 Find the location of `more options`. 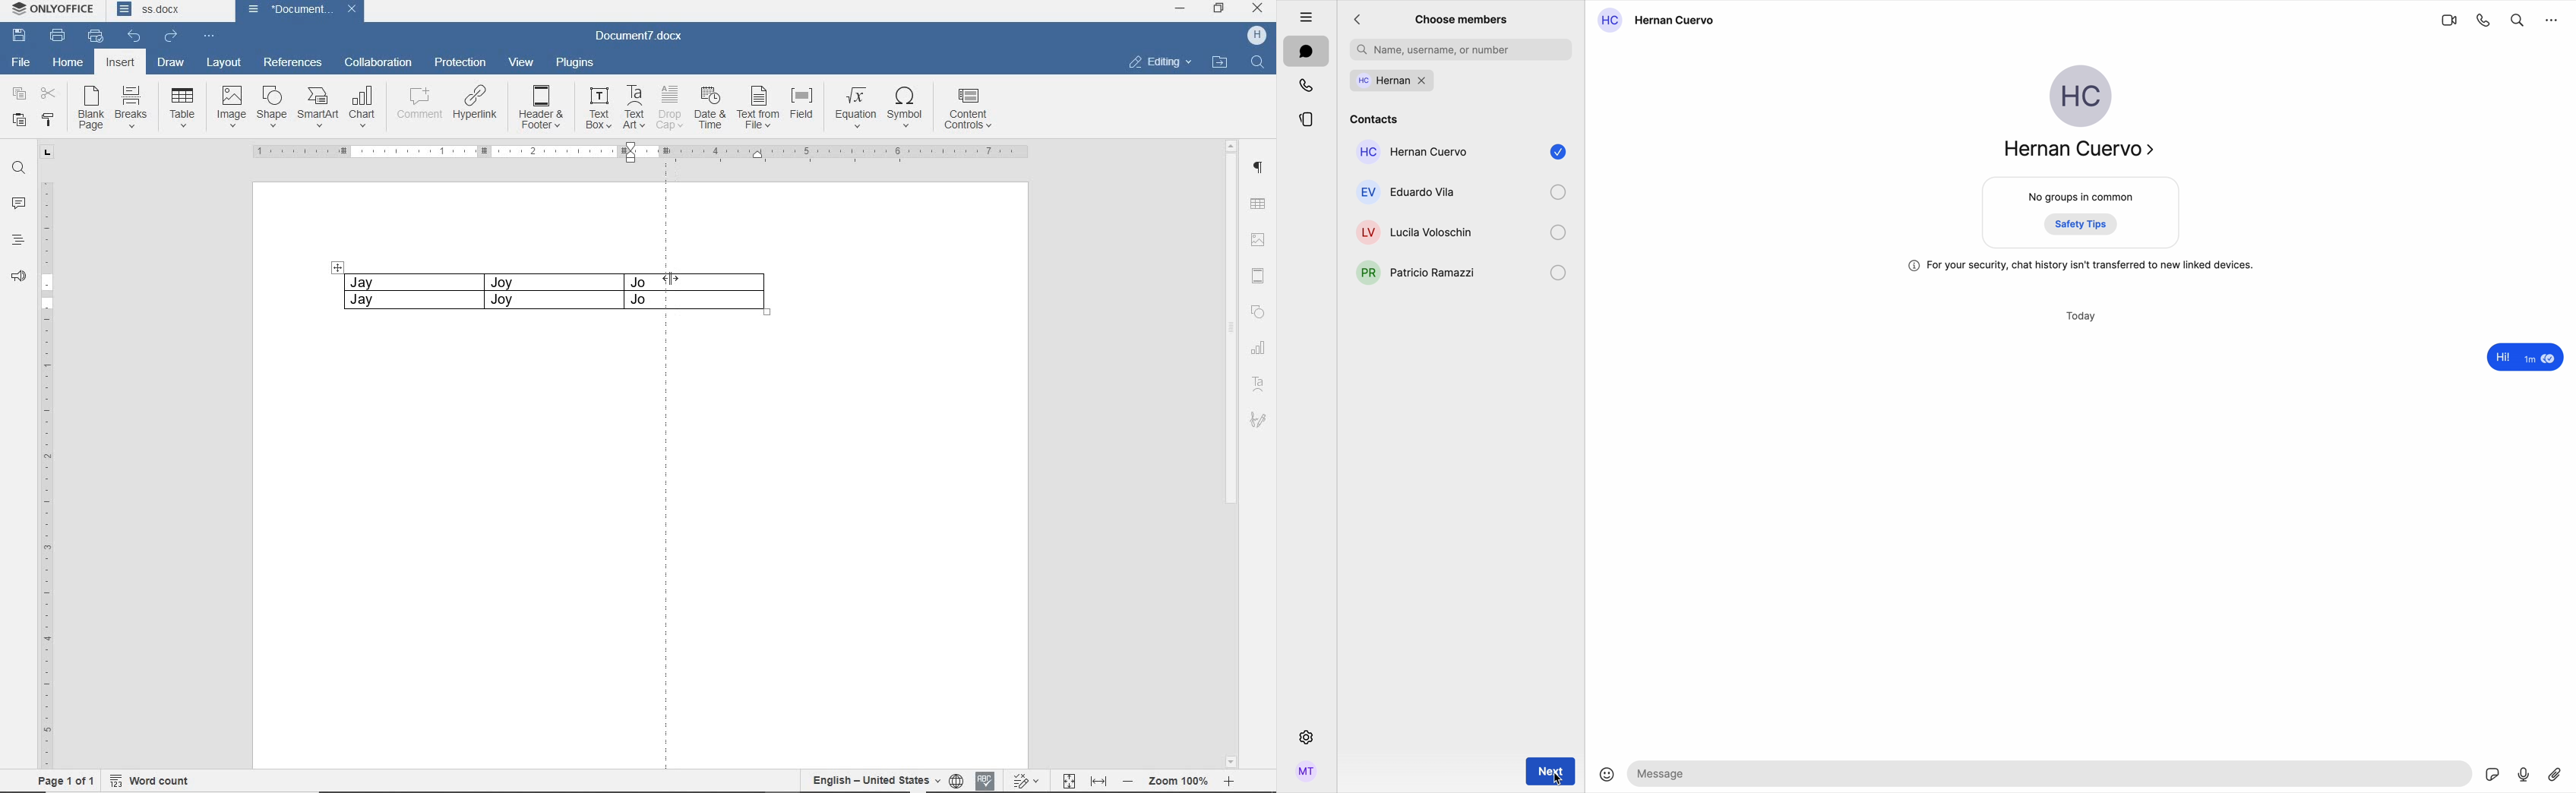

more options is located at coordinates (2553, 19).